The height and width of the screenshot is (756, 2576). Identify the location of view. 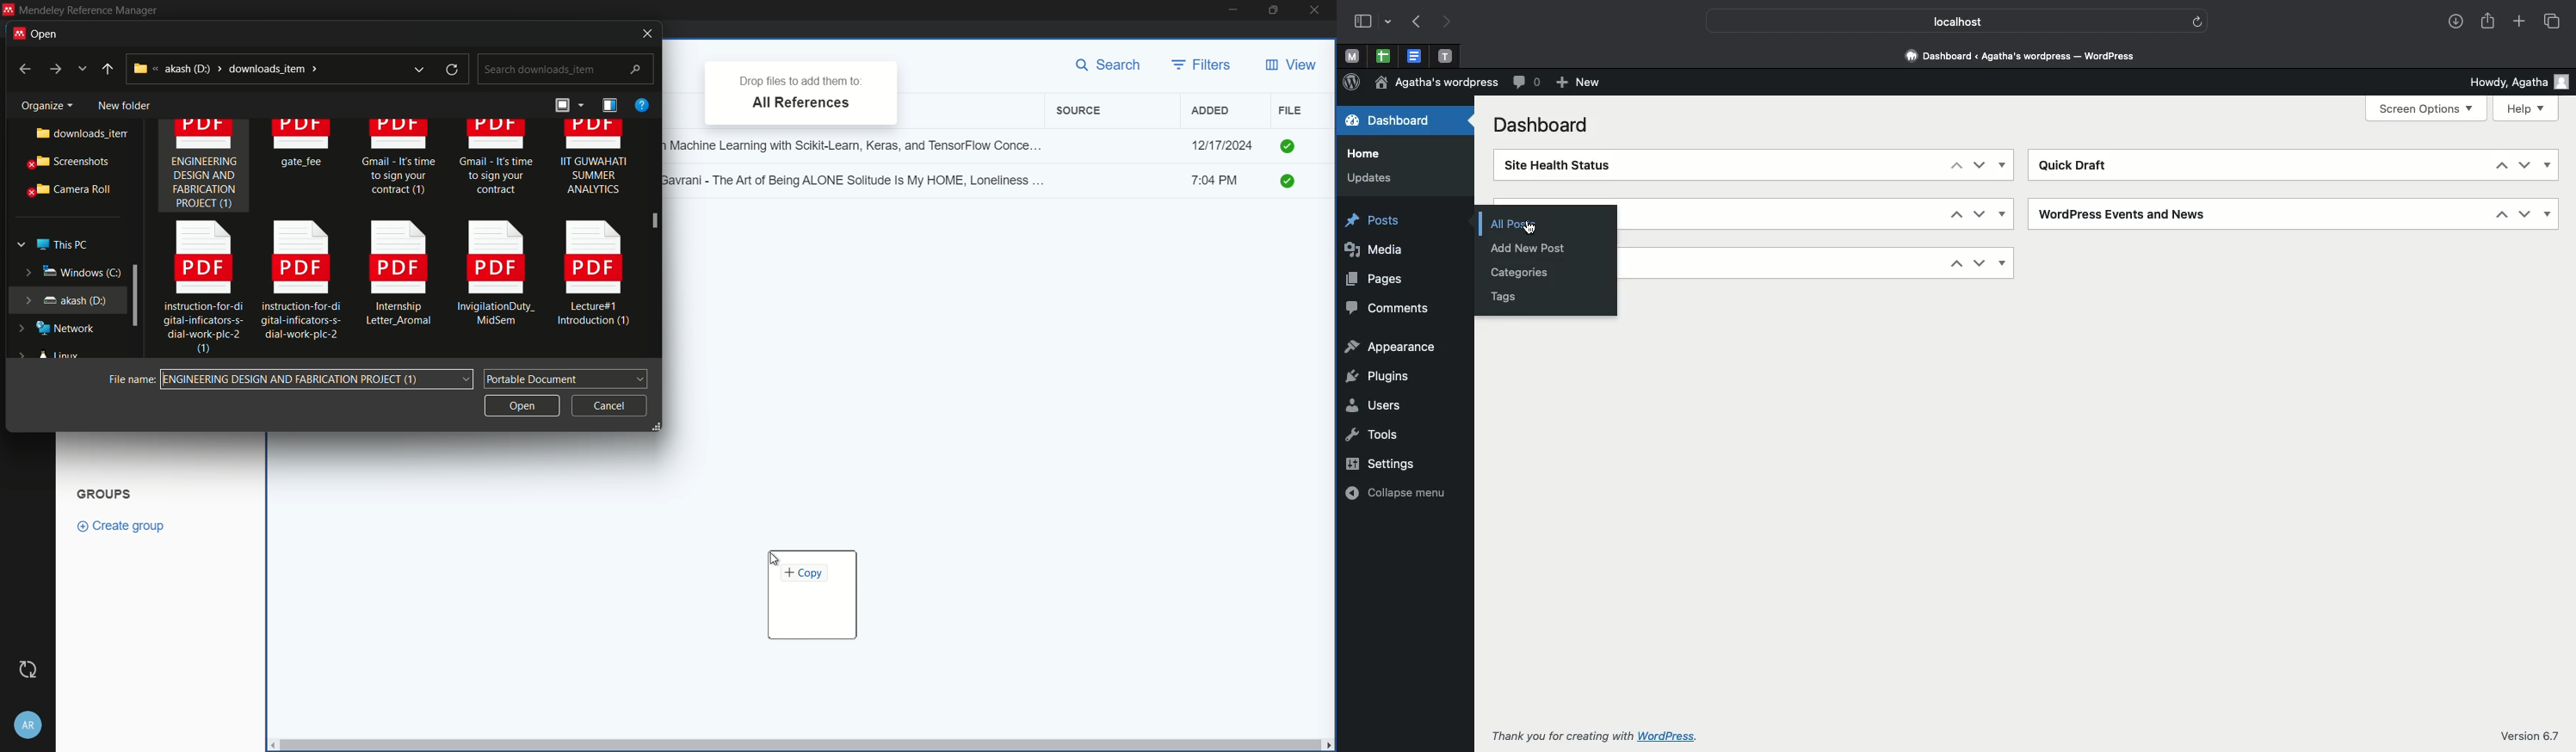
(1291, 65).